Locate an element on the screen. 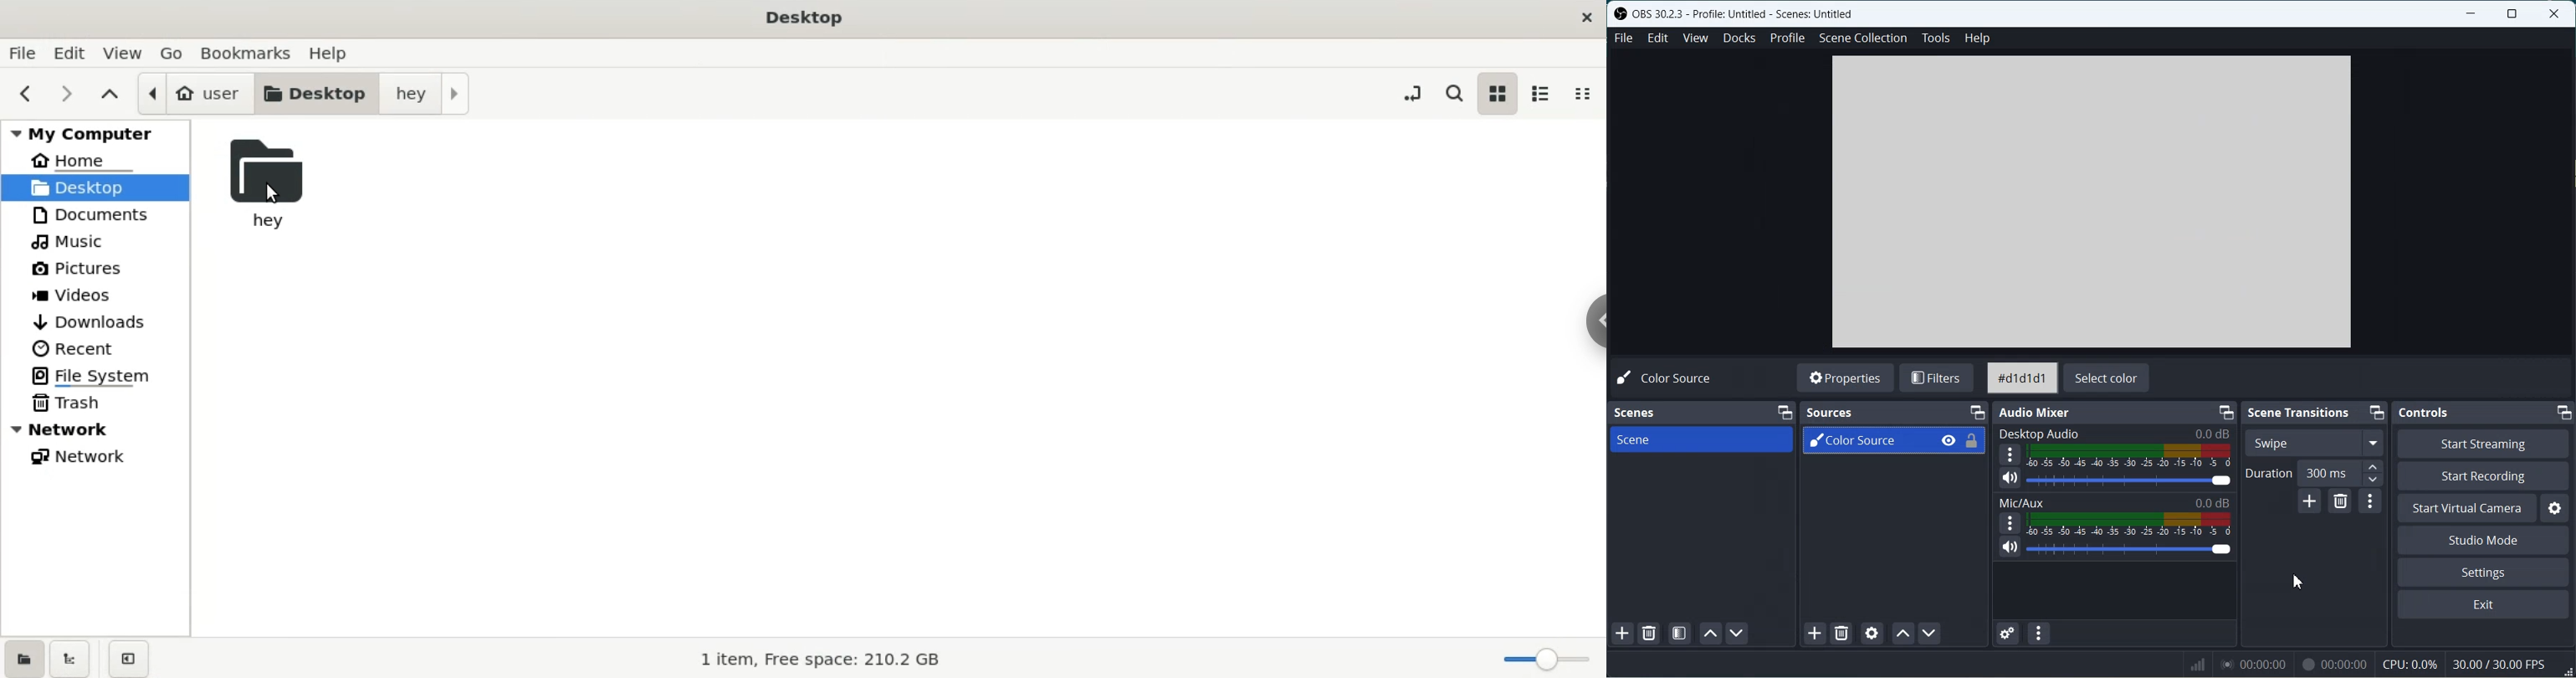 The image size is (2576, 700). 00:00:00 is located at coordinates (2255, 662).